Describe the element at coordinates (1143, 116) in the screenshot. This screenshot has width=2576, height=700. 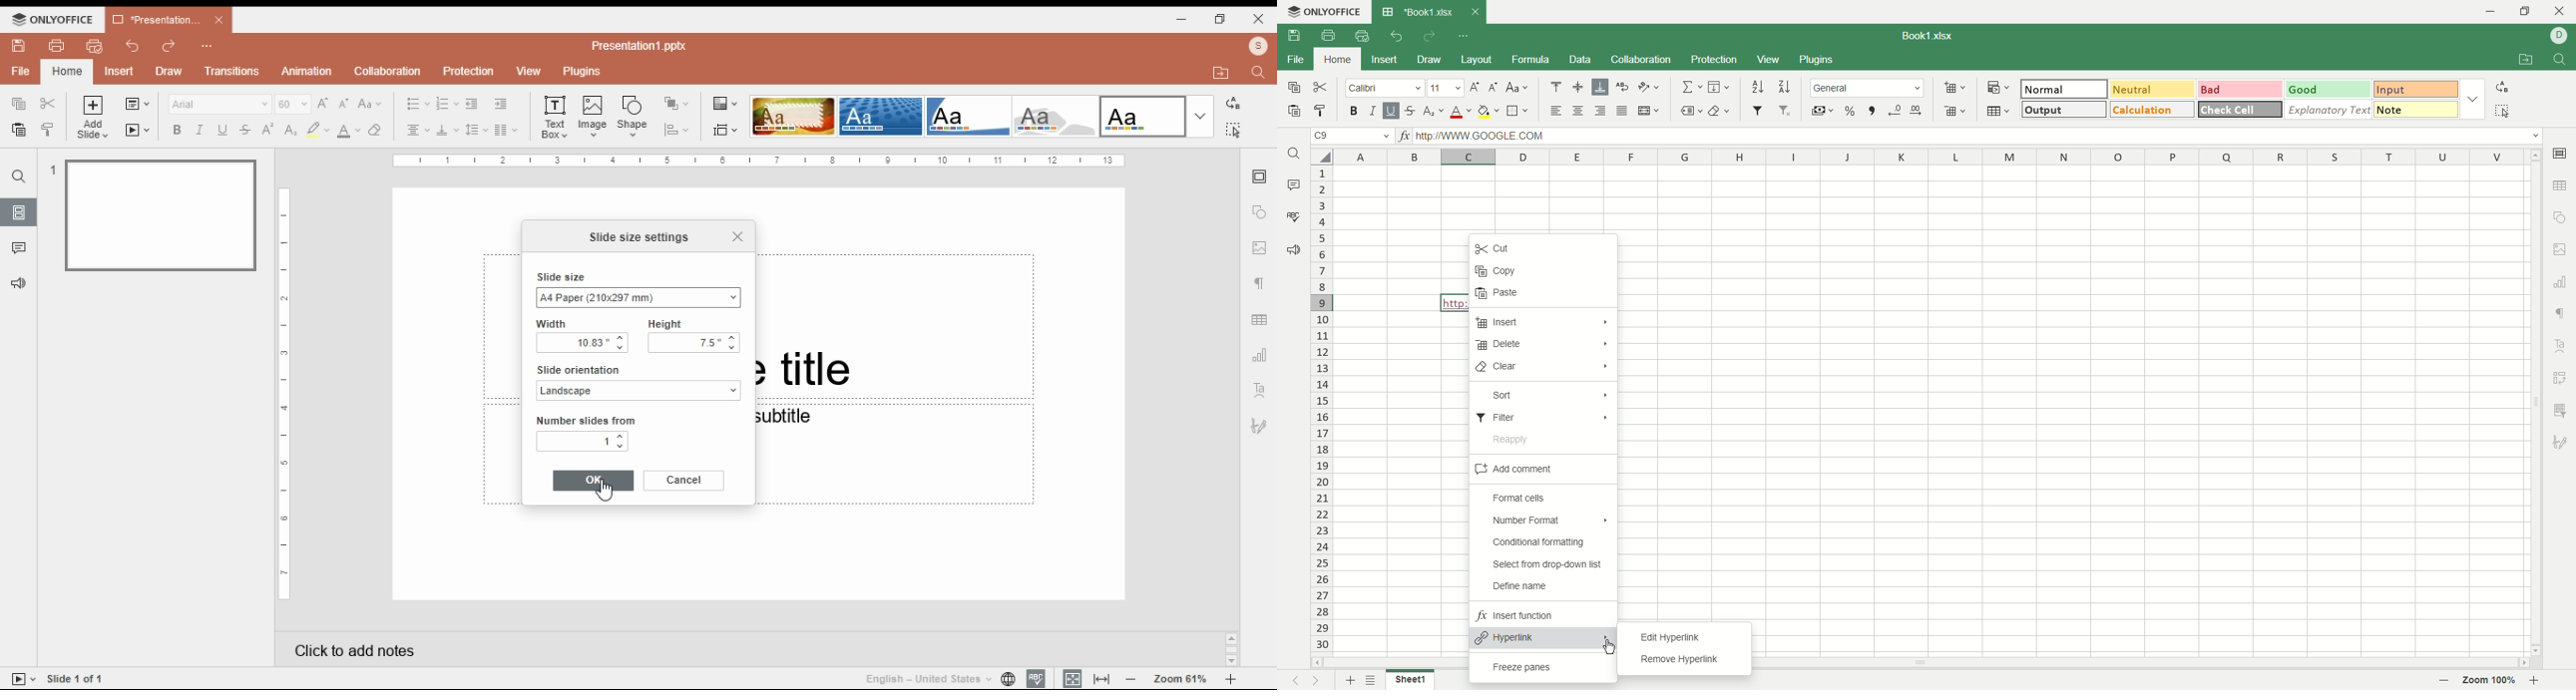
I see `slide them option` at that location.